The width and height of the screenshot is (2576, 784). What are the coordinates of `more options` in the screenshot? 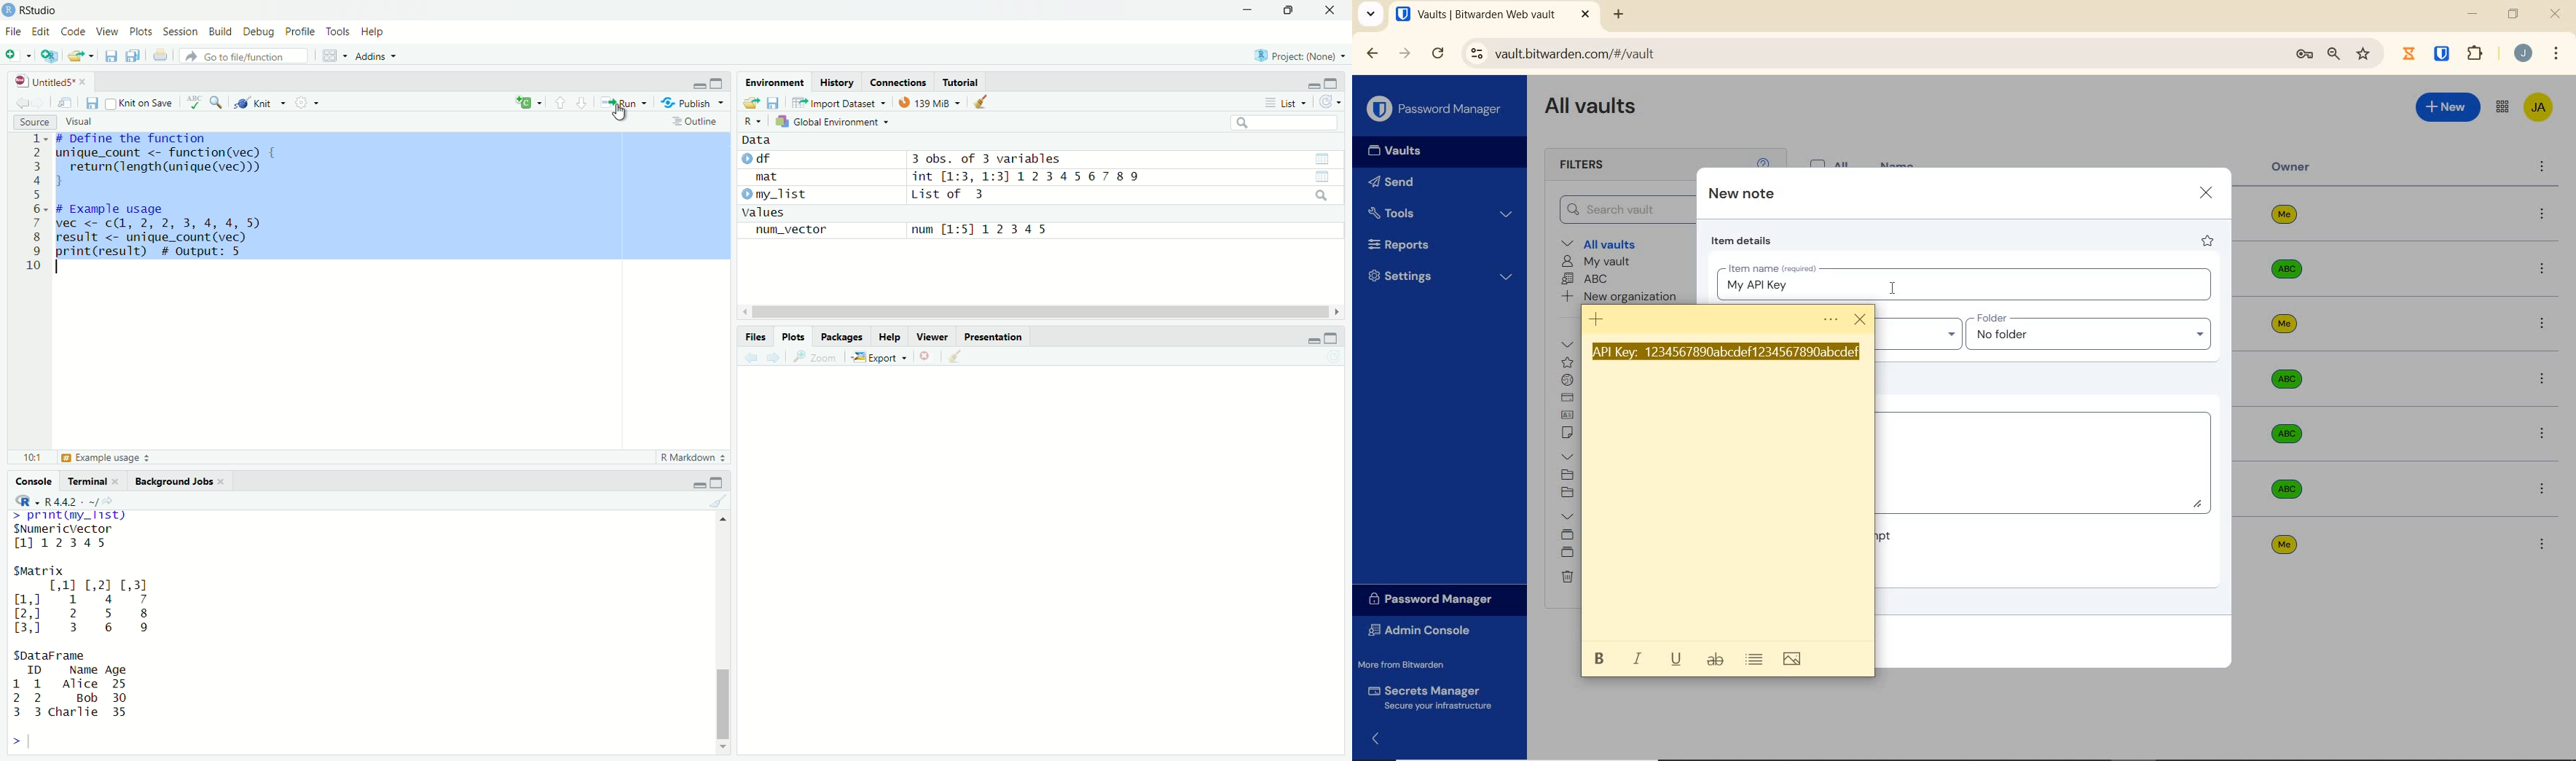 It's located at (2542, 544).